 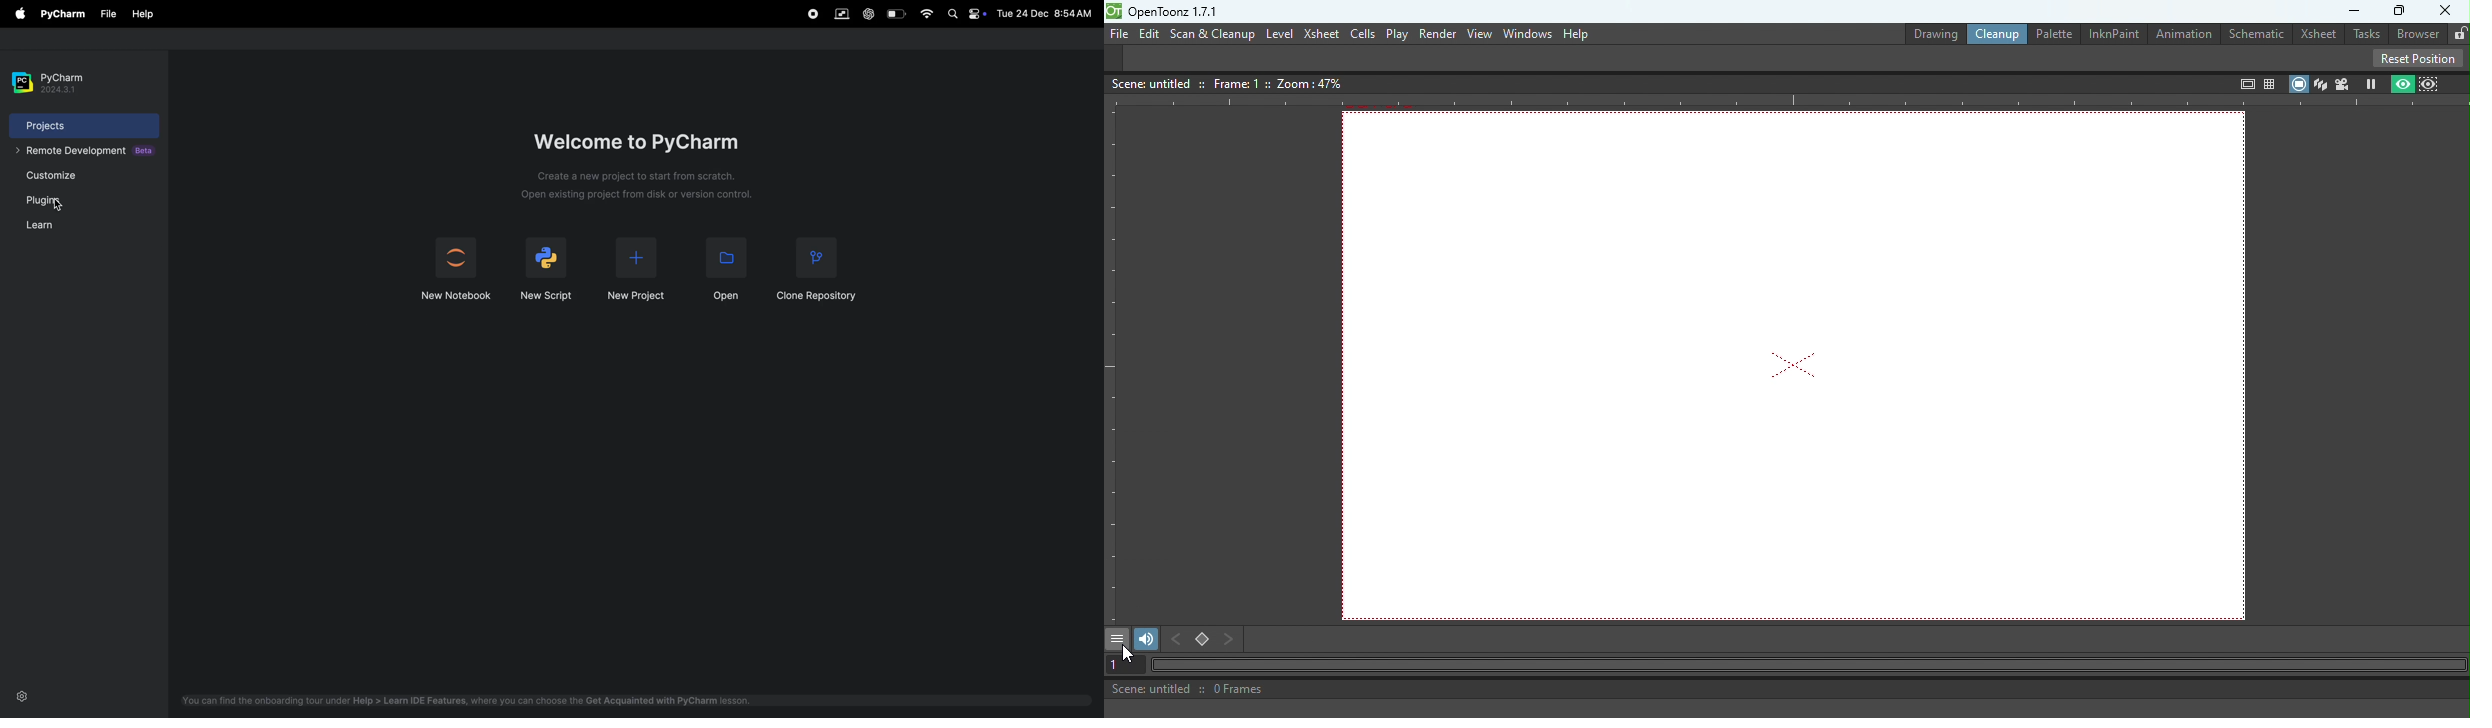 I want to click on Edit, so click(x=1148, y=33).